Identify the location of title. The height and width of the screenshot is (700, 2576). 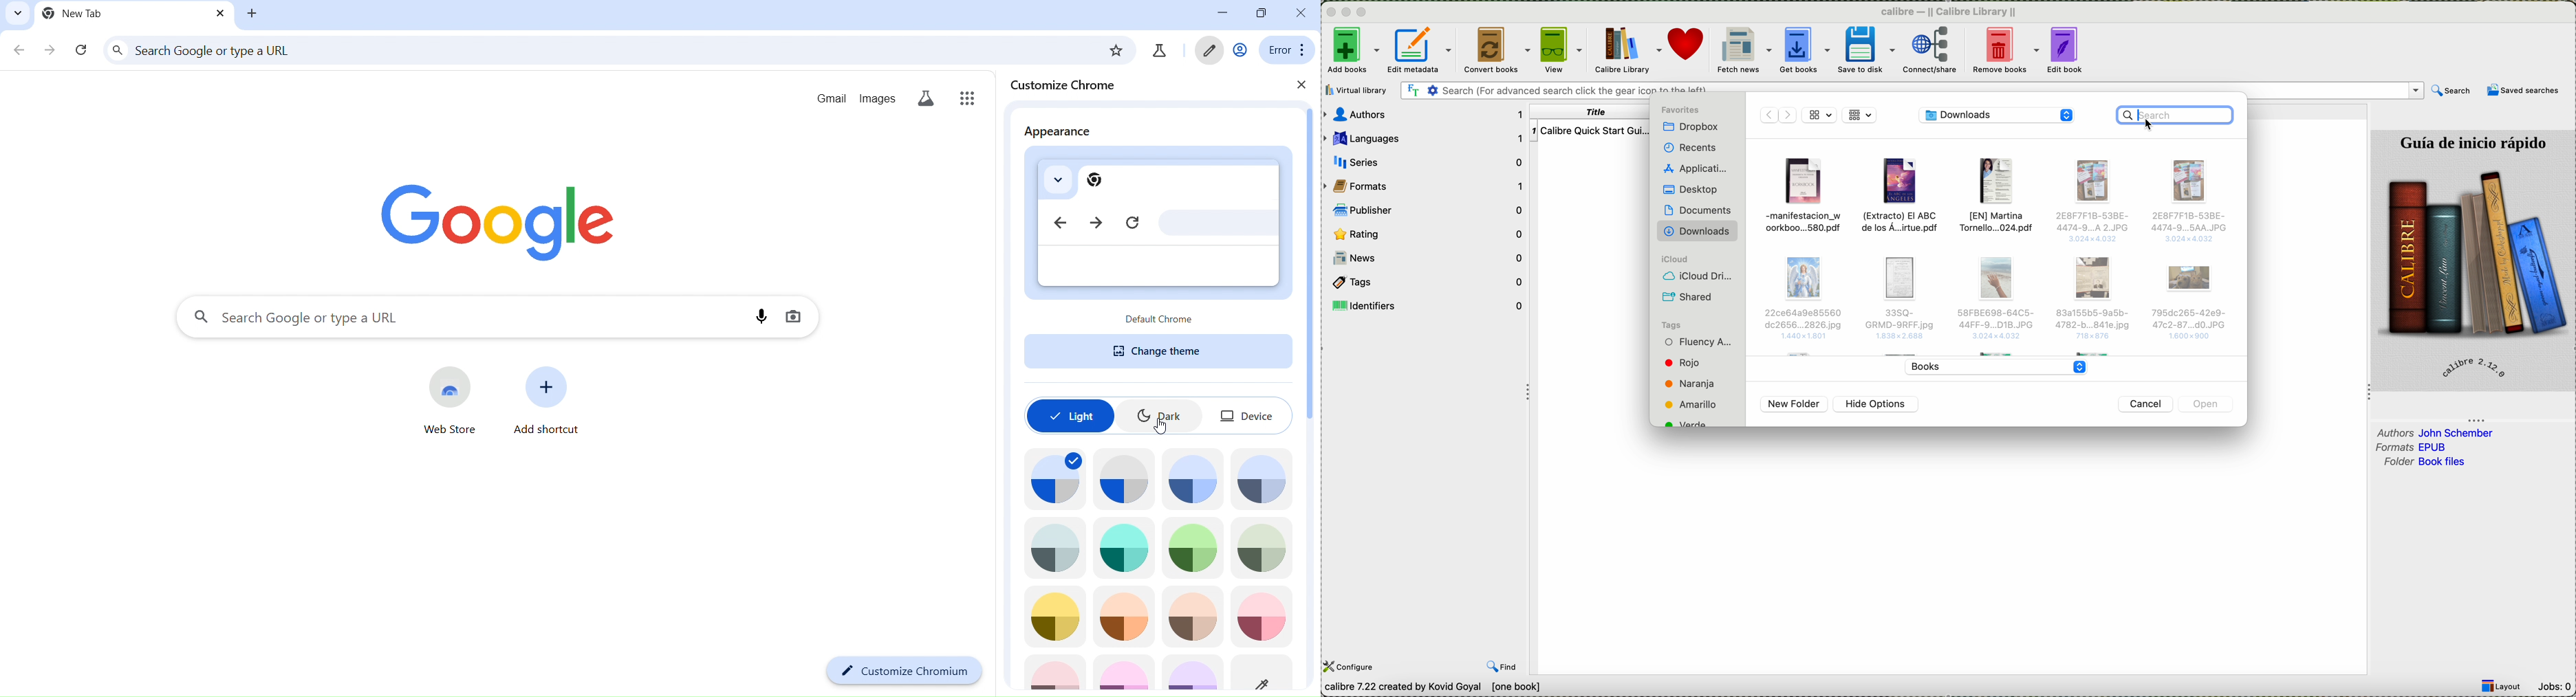
(1592, 112).